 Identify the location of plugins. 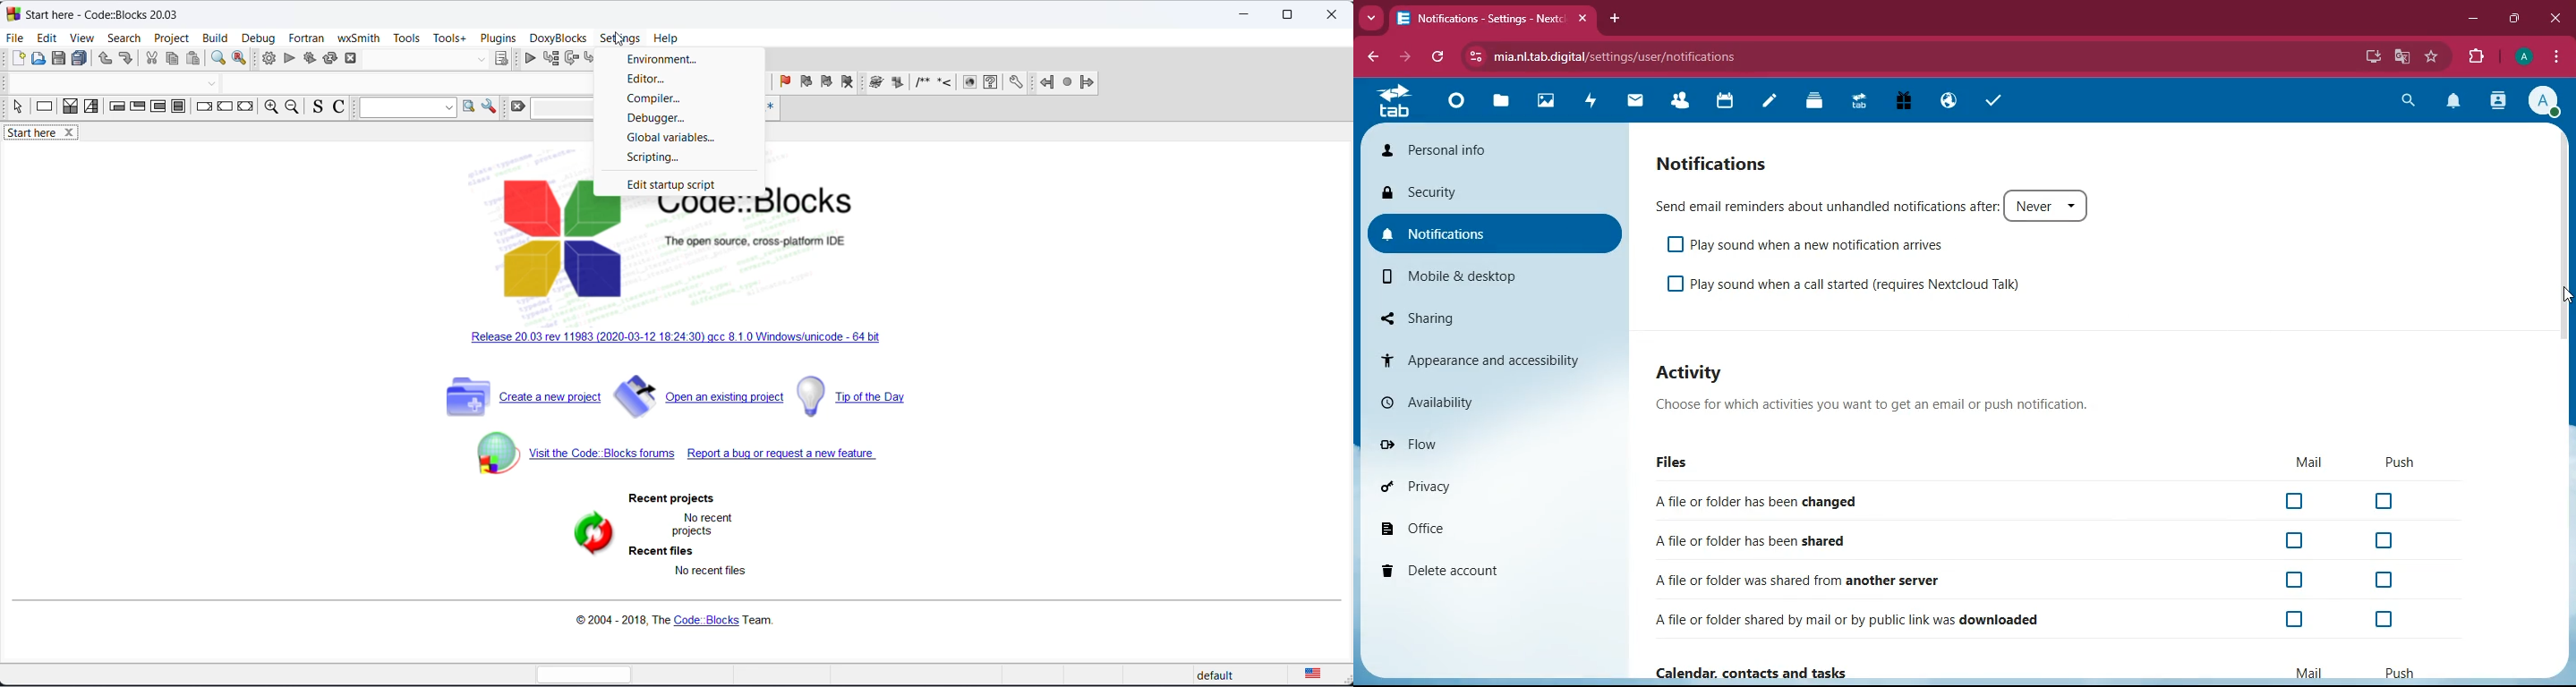
(499, 38).